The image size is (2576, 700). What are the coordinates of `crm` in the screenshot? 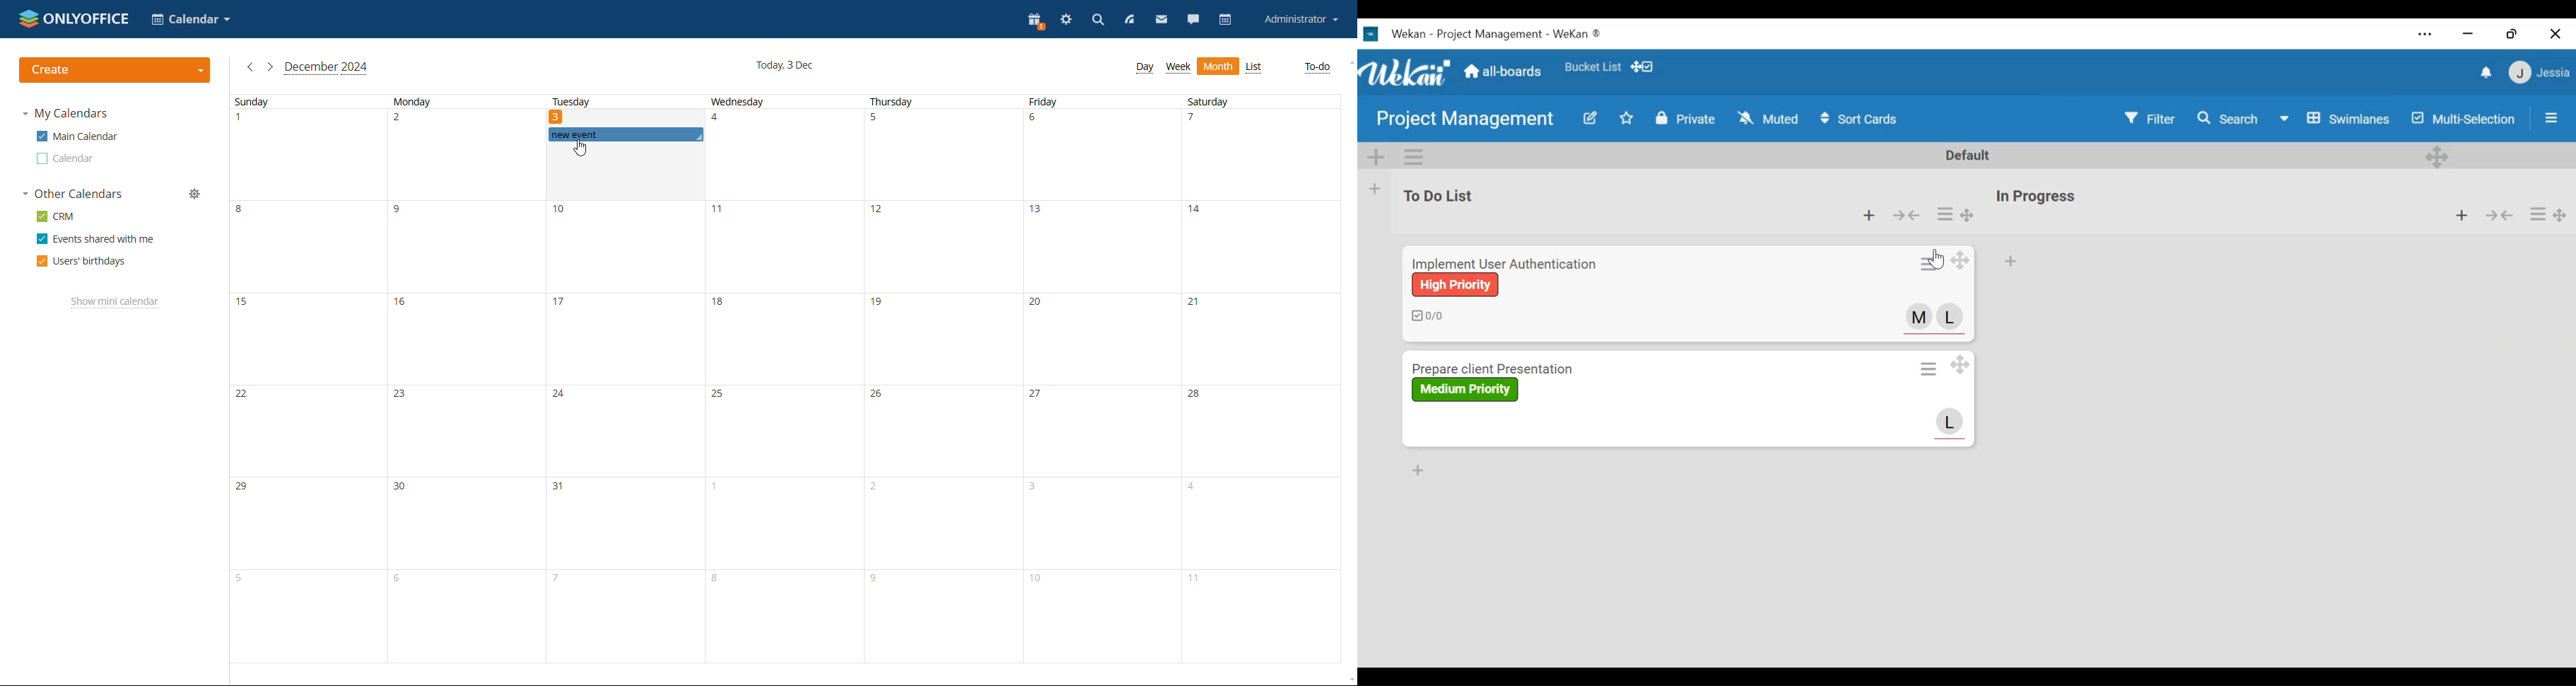 It's located at (54, 217).